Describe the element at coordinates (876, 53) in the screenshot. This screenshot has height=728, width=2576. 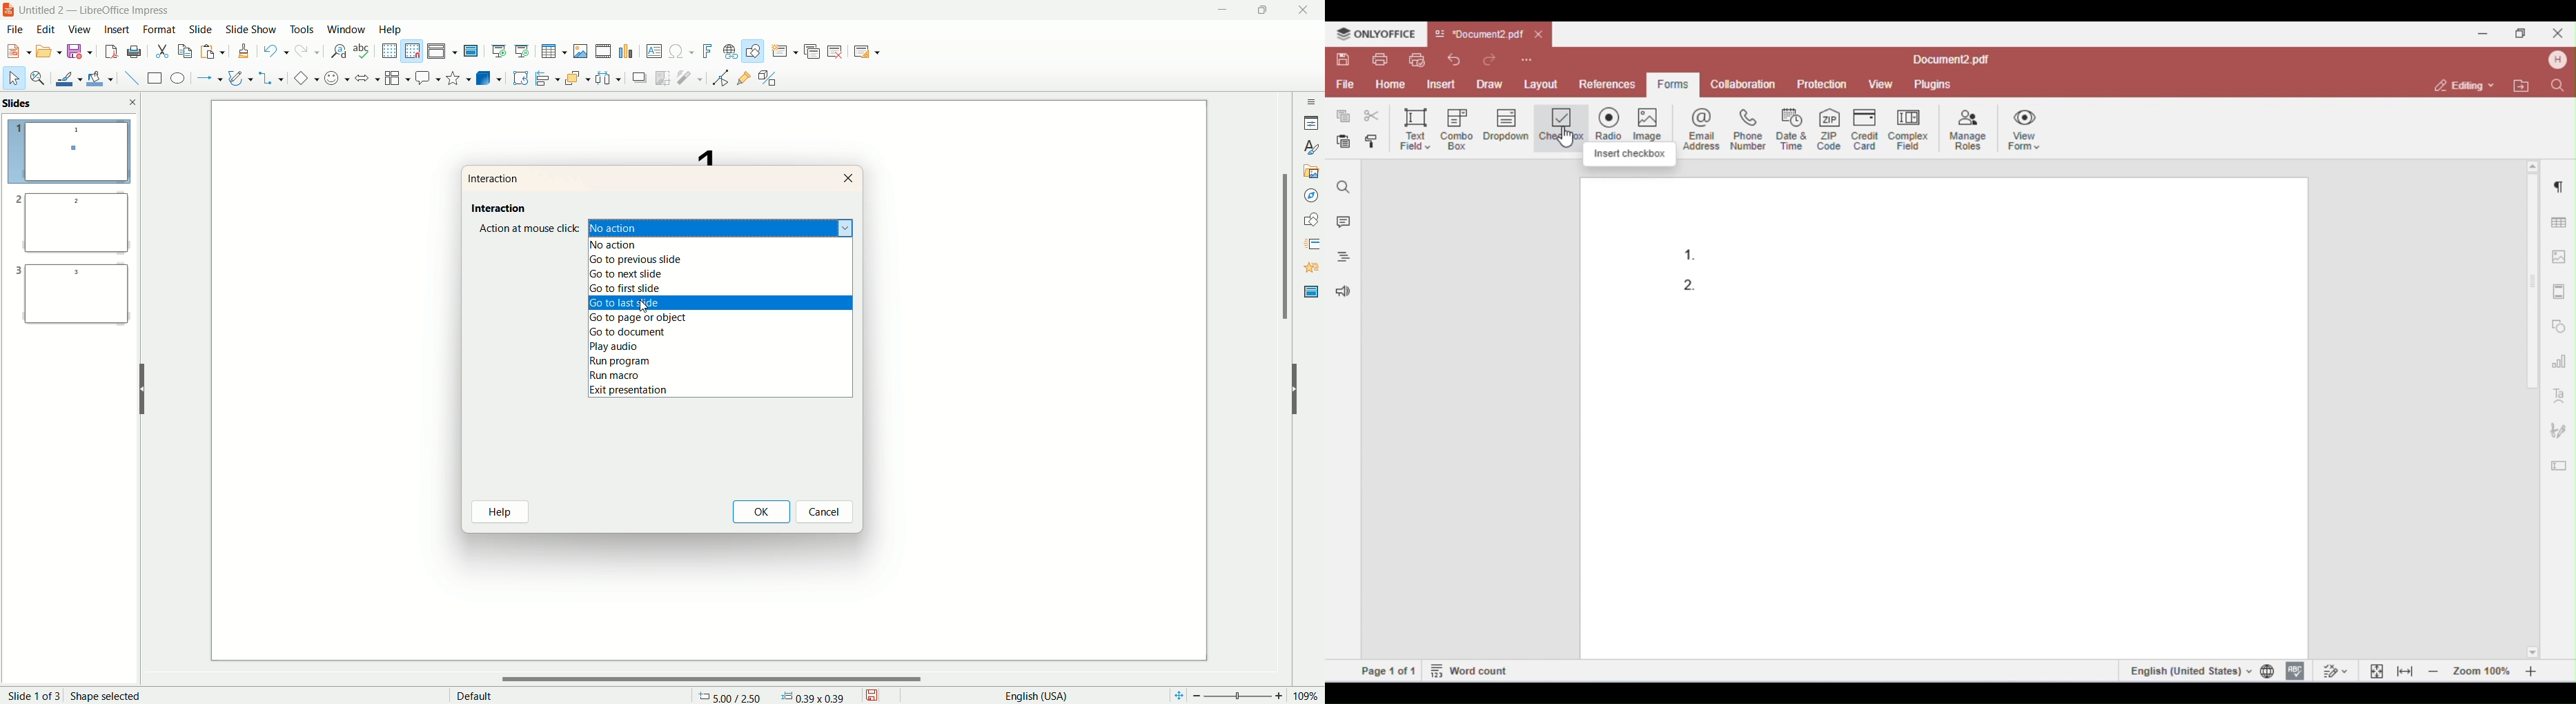
I see `slide layout` at that location.